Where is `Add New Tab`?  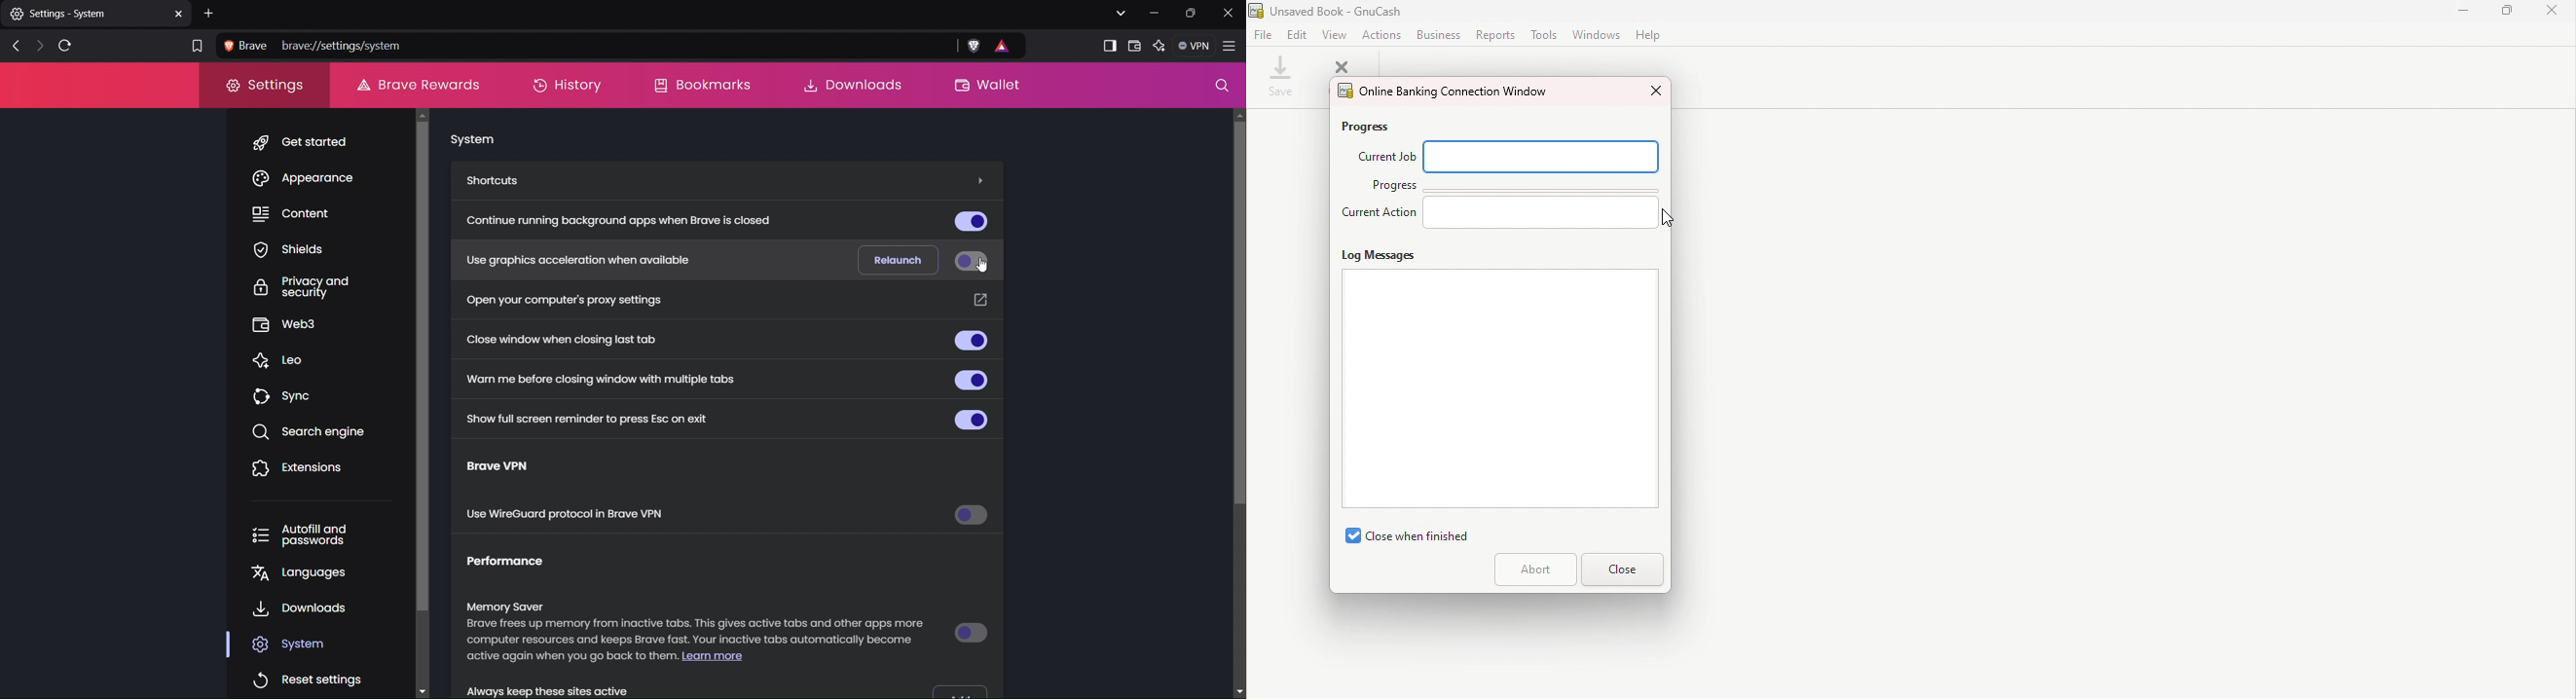
Add New Tab is located at coordinates (211, 12).